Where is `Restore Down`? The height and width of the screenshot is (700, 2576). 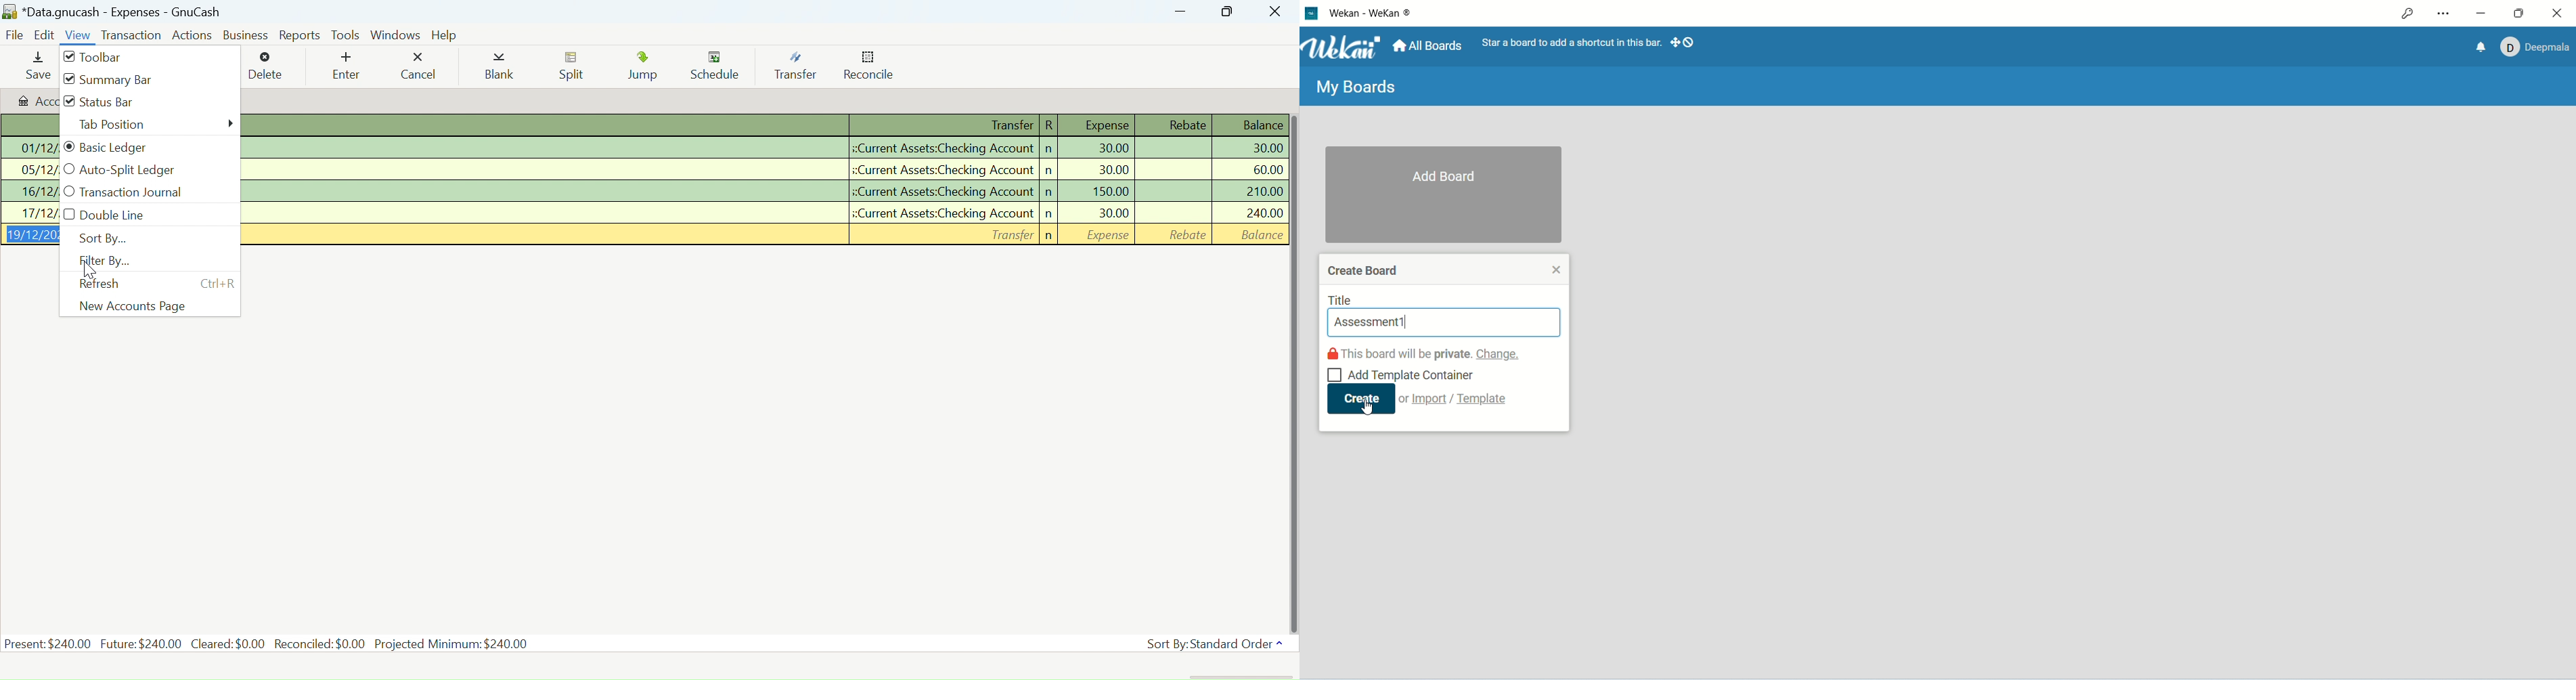 Restore Down is located at coordinates (1180, 11).